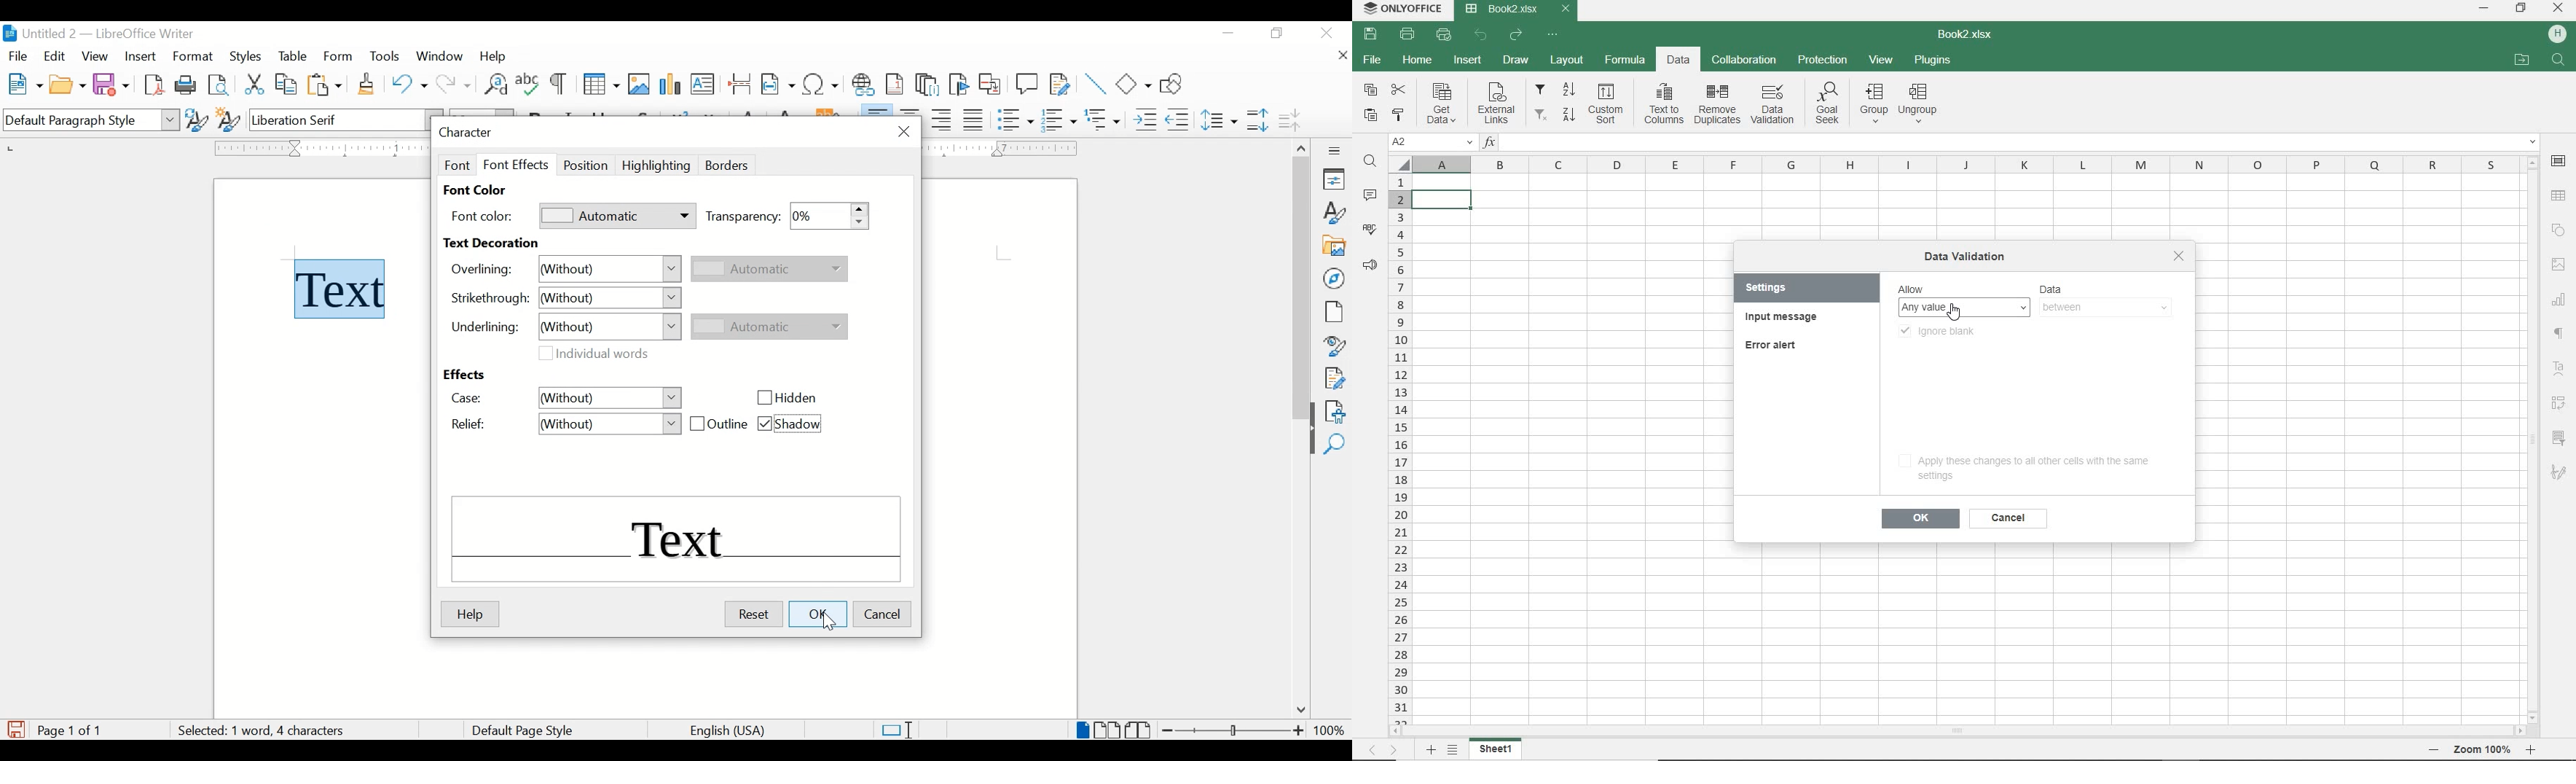 This screenshot has height=784, width=2576. I want to click on font , so click(456, 166).